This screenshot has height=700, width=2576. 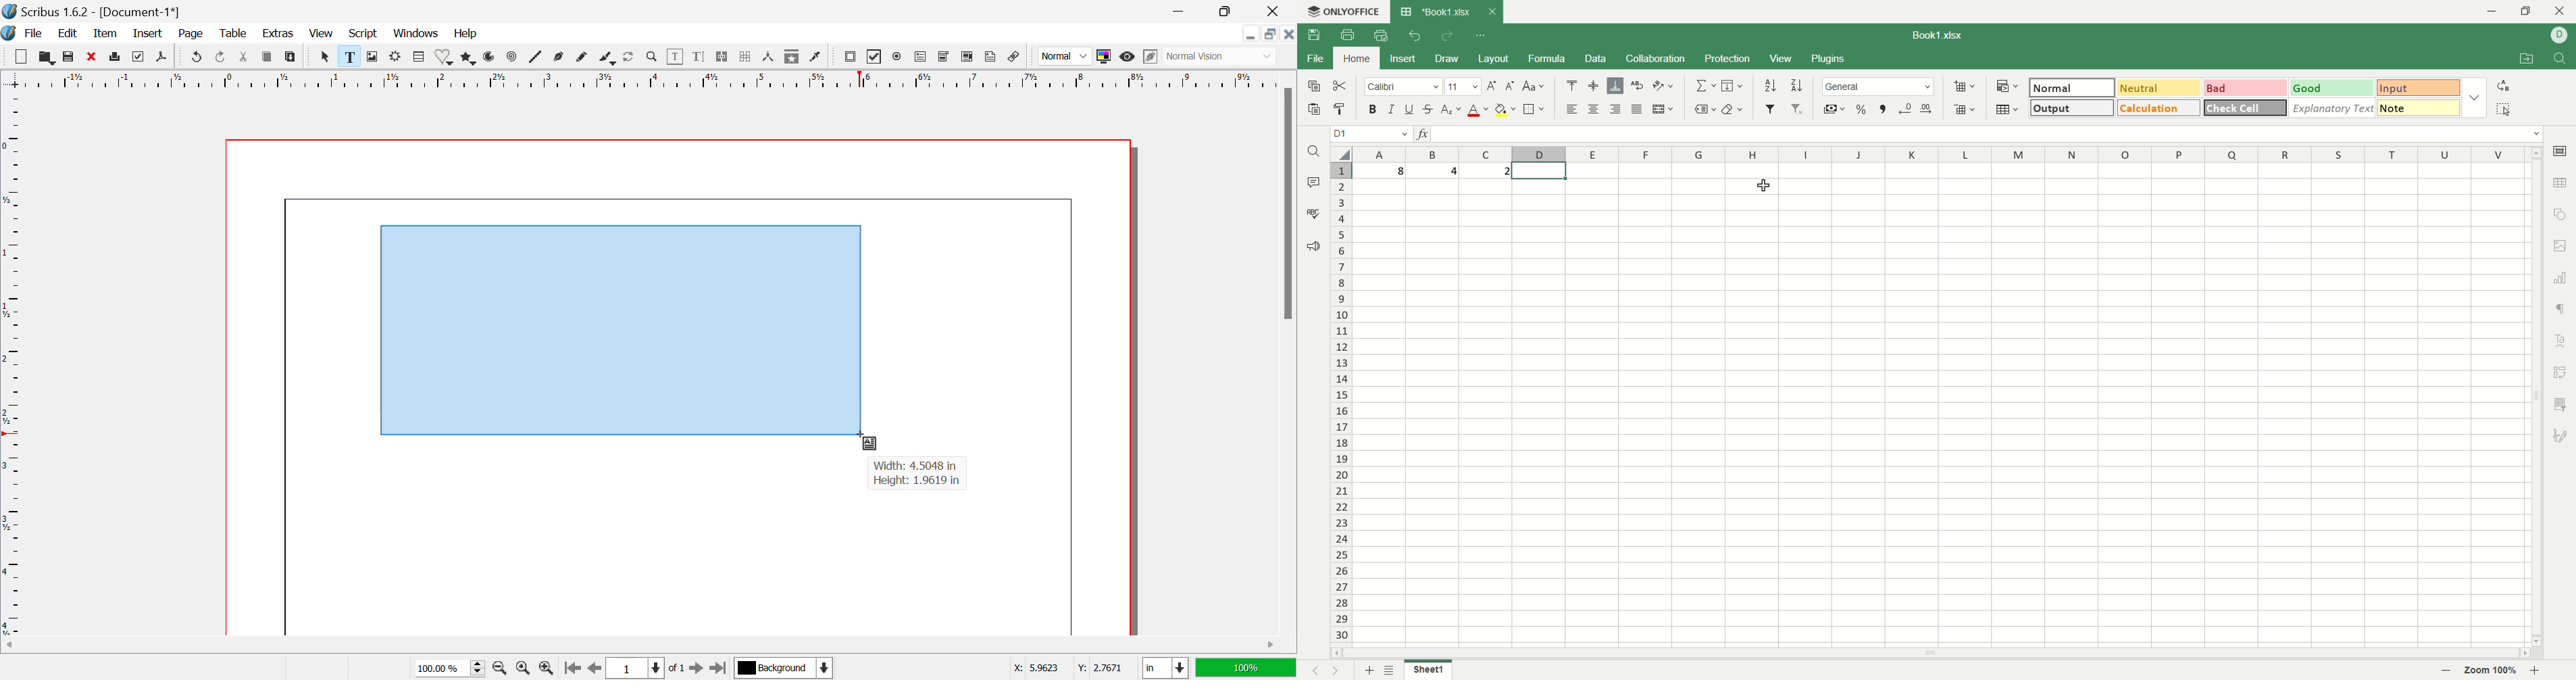 I want to click on decrease decimal, so click(x=1905, y=109).